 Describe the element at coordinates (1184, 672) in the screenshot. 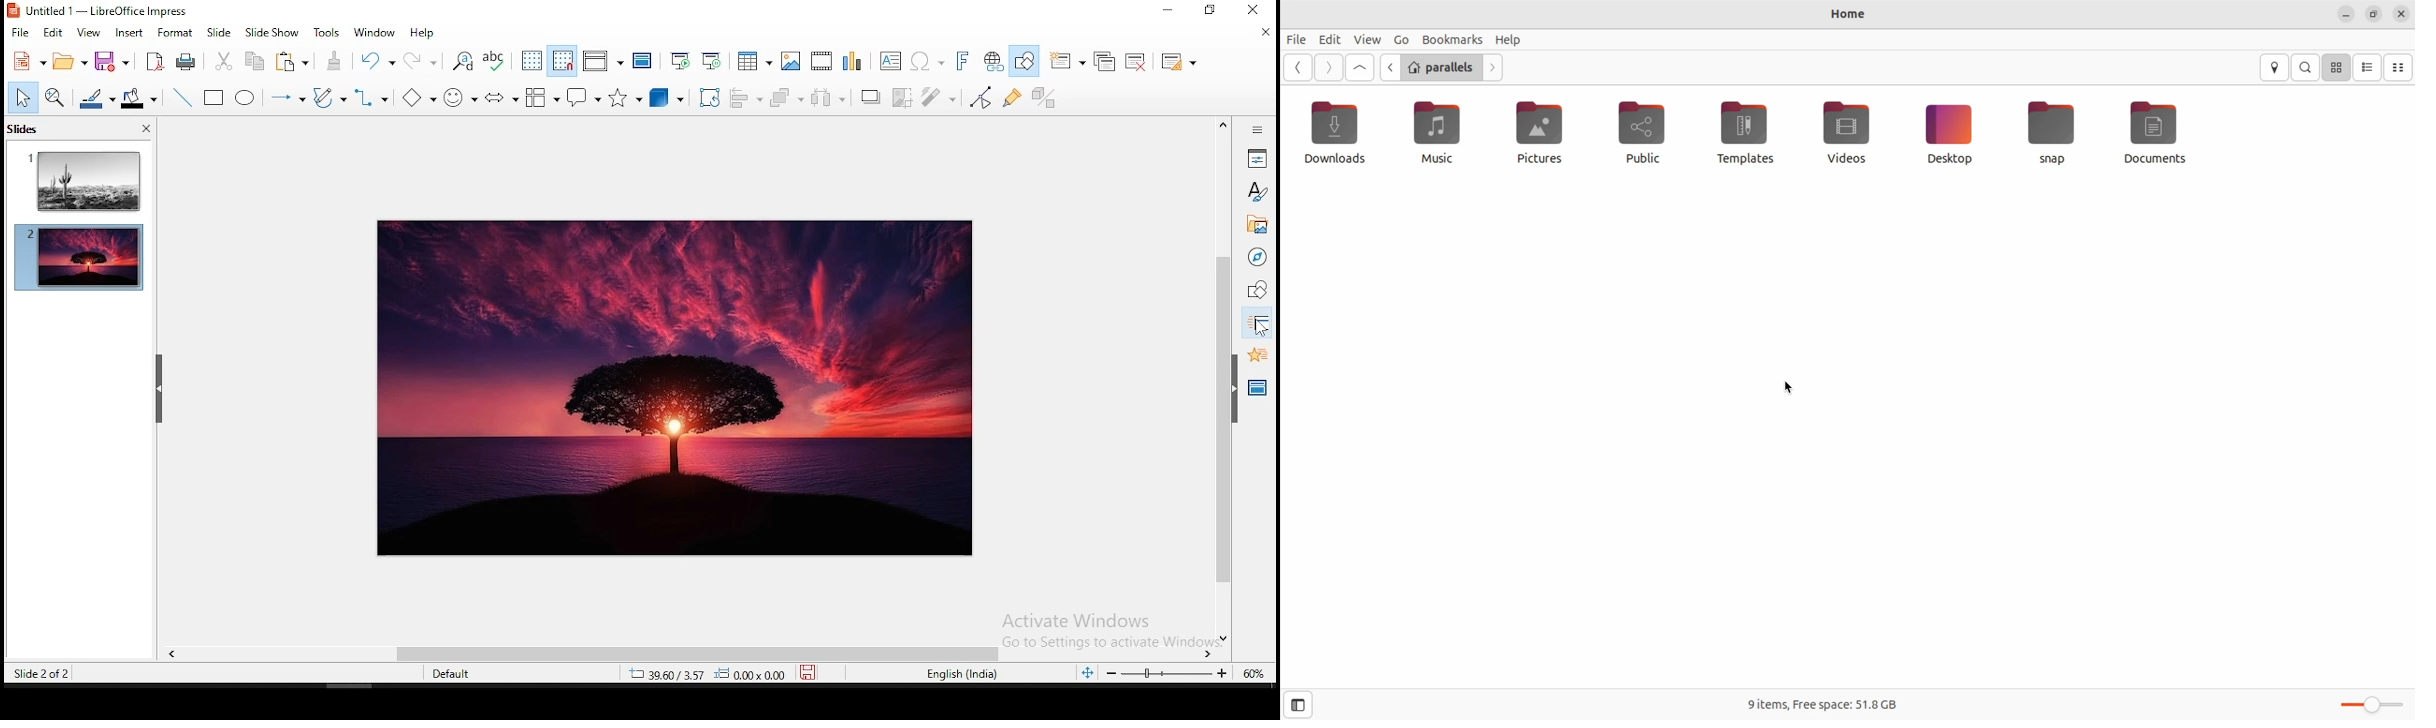

I see `zoom` at that location.